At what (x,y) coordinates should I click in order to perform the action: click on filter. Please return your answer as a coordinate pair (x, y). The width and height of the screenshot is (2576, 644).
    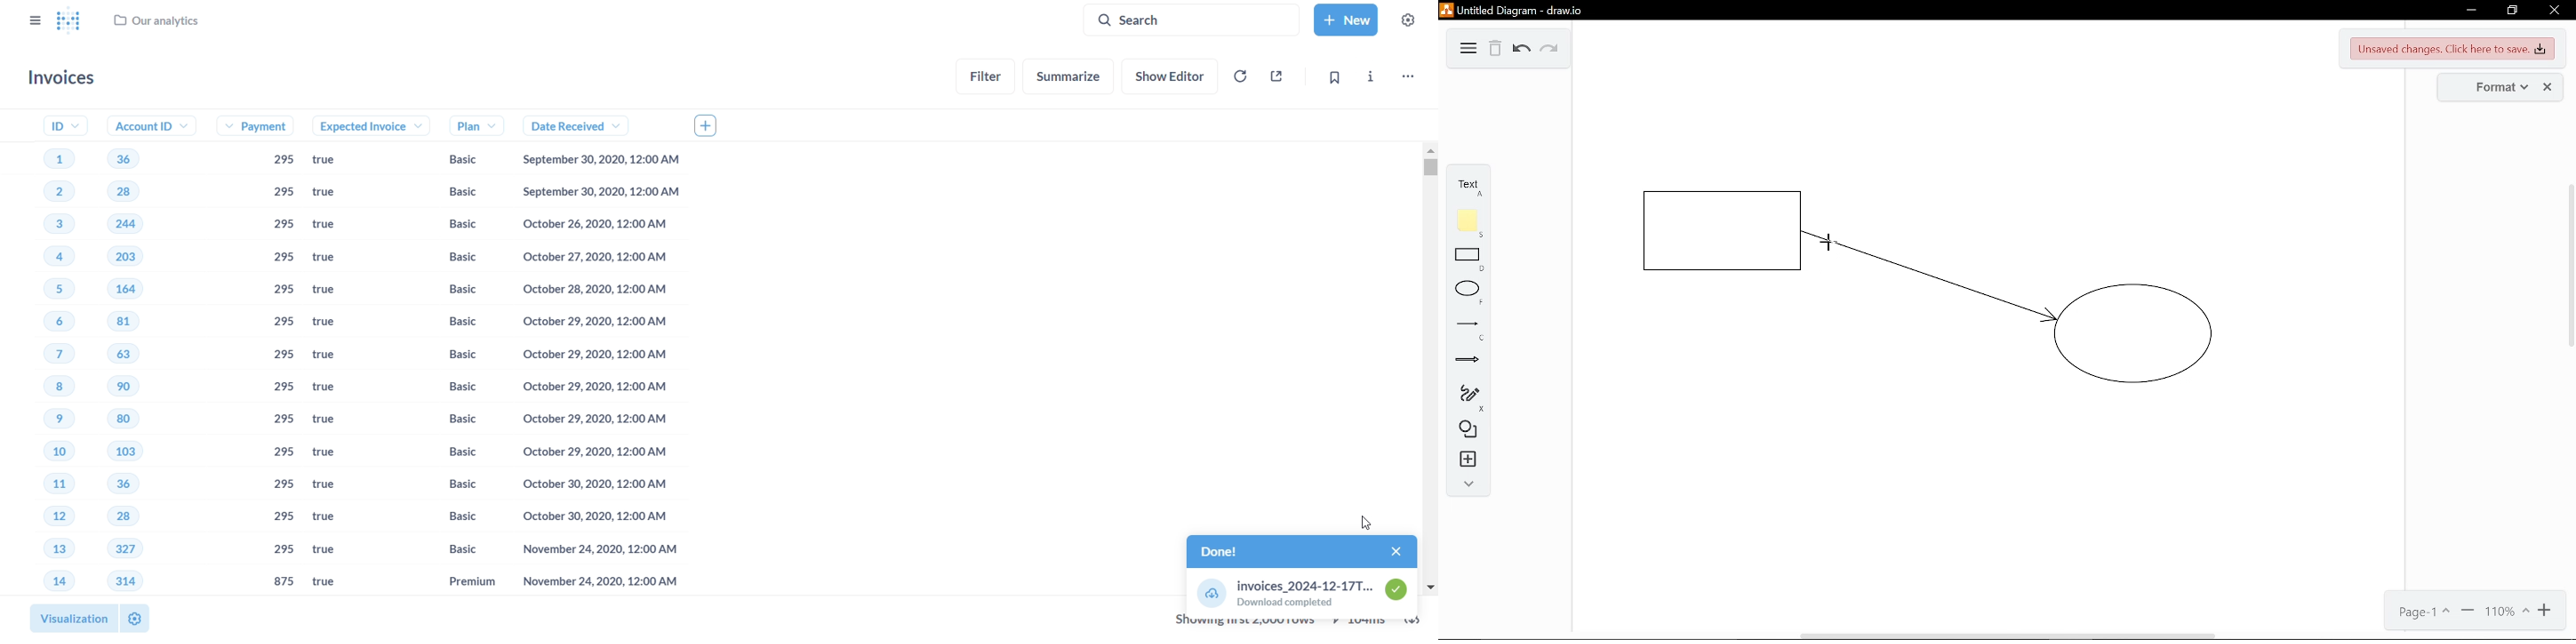
    Looking at the image, I should click on (987, 75).